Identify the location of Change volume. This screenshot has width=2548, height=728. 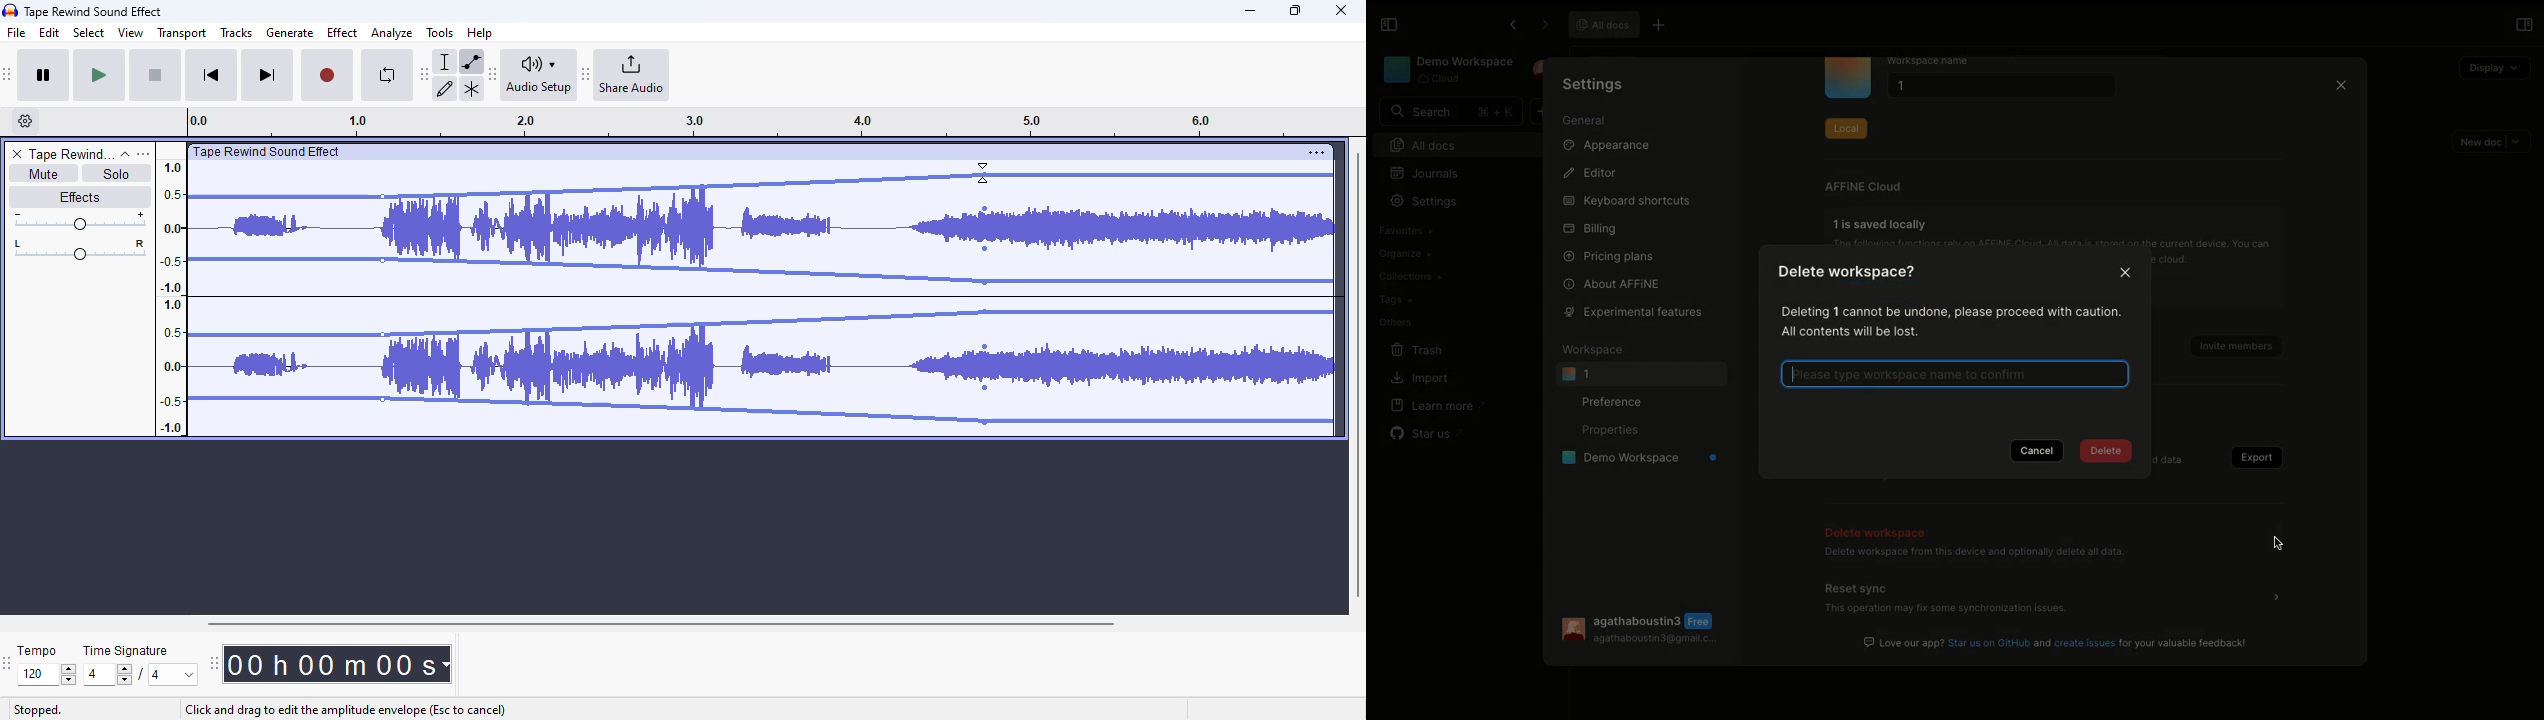
(79, 221).